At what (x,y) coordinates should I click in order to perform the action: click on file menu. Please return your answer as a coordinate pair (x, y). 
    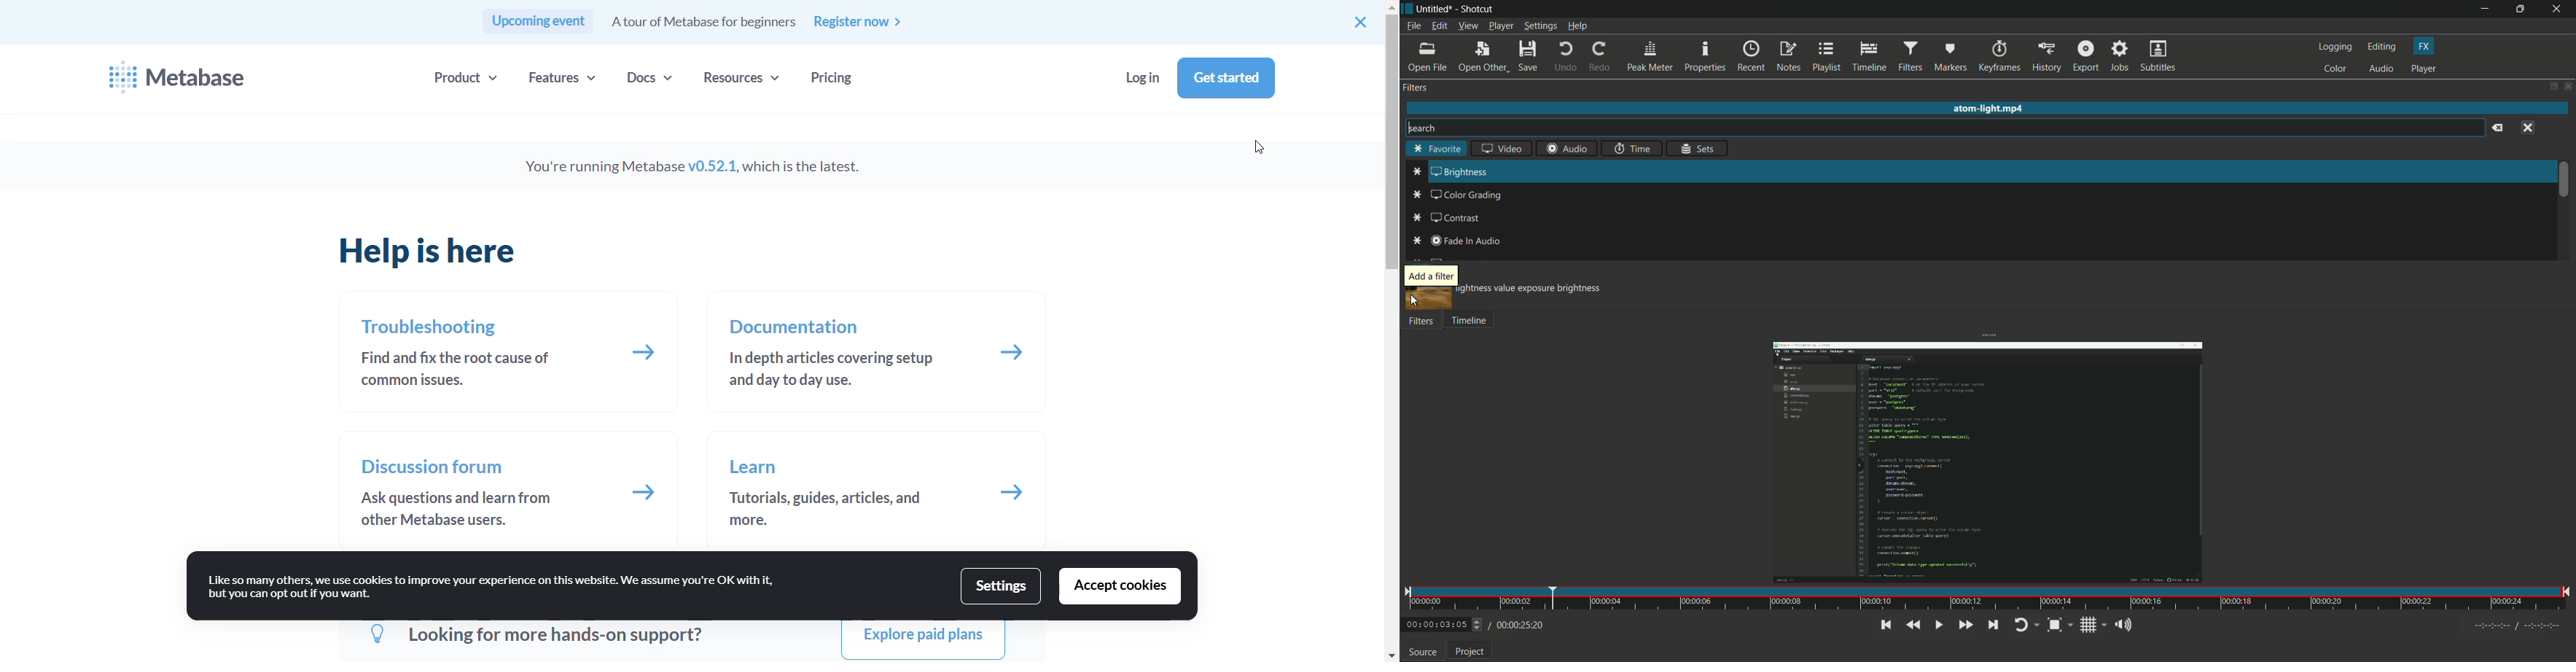
    Looking at the image, I should click on (1413, 26).